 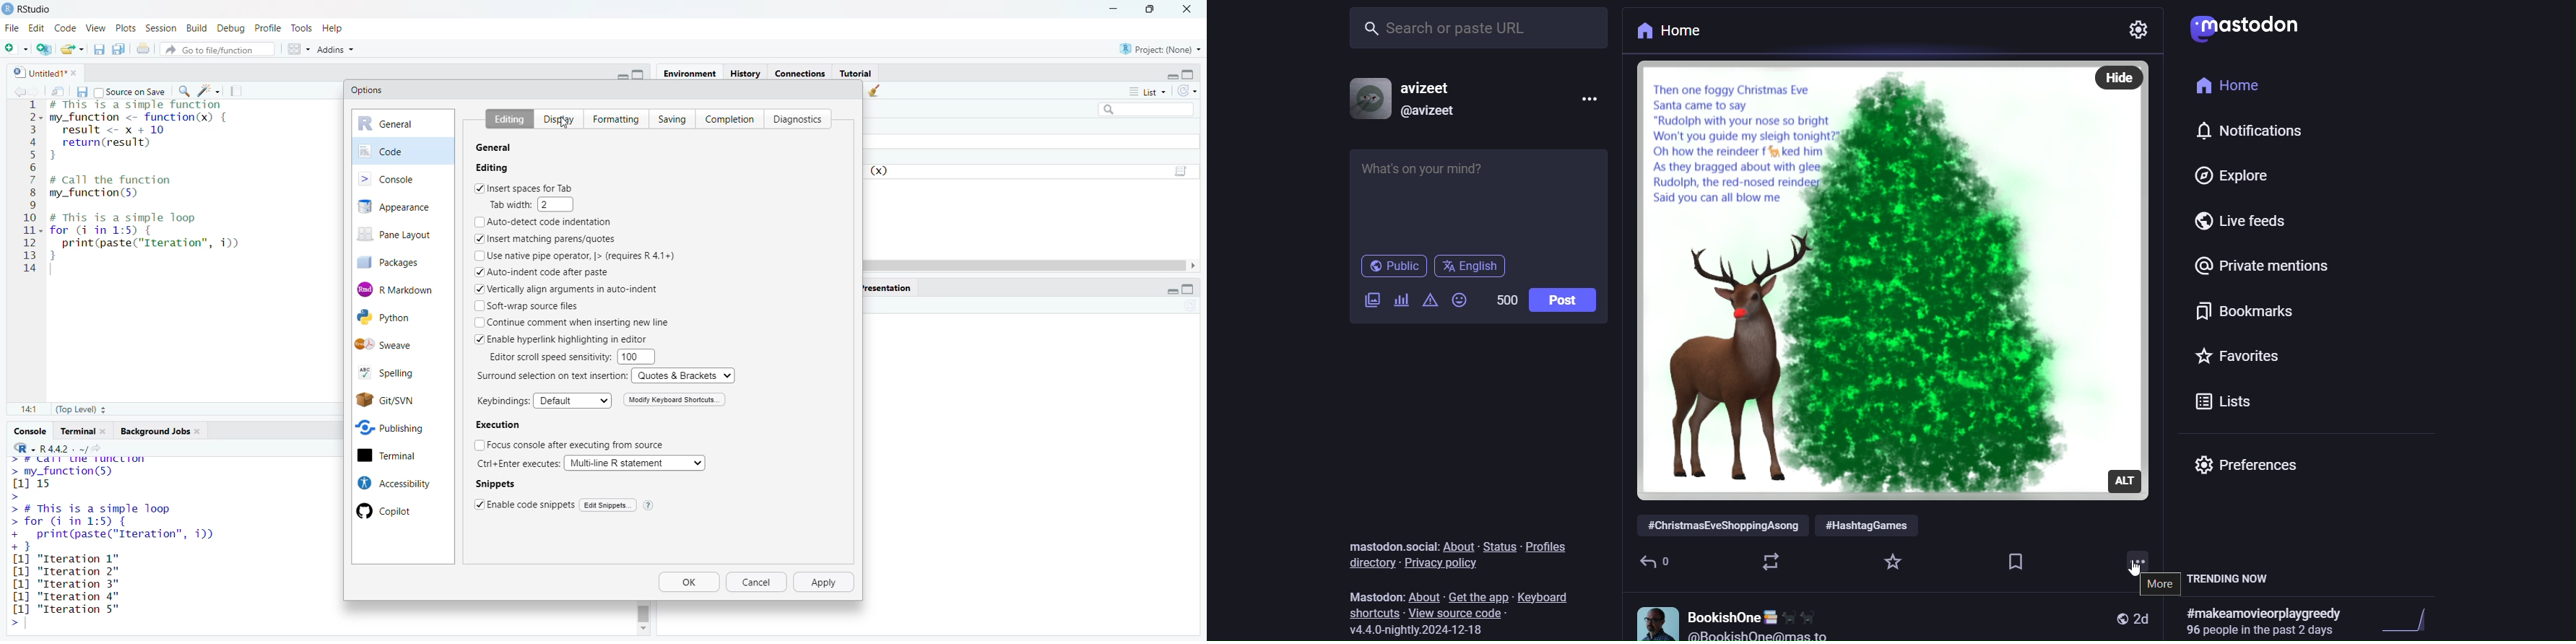 What do you see at coordinates (33, 72) in the screenshot?
I see `untitled` at bounding box center [33, 72].